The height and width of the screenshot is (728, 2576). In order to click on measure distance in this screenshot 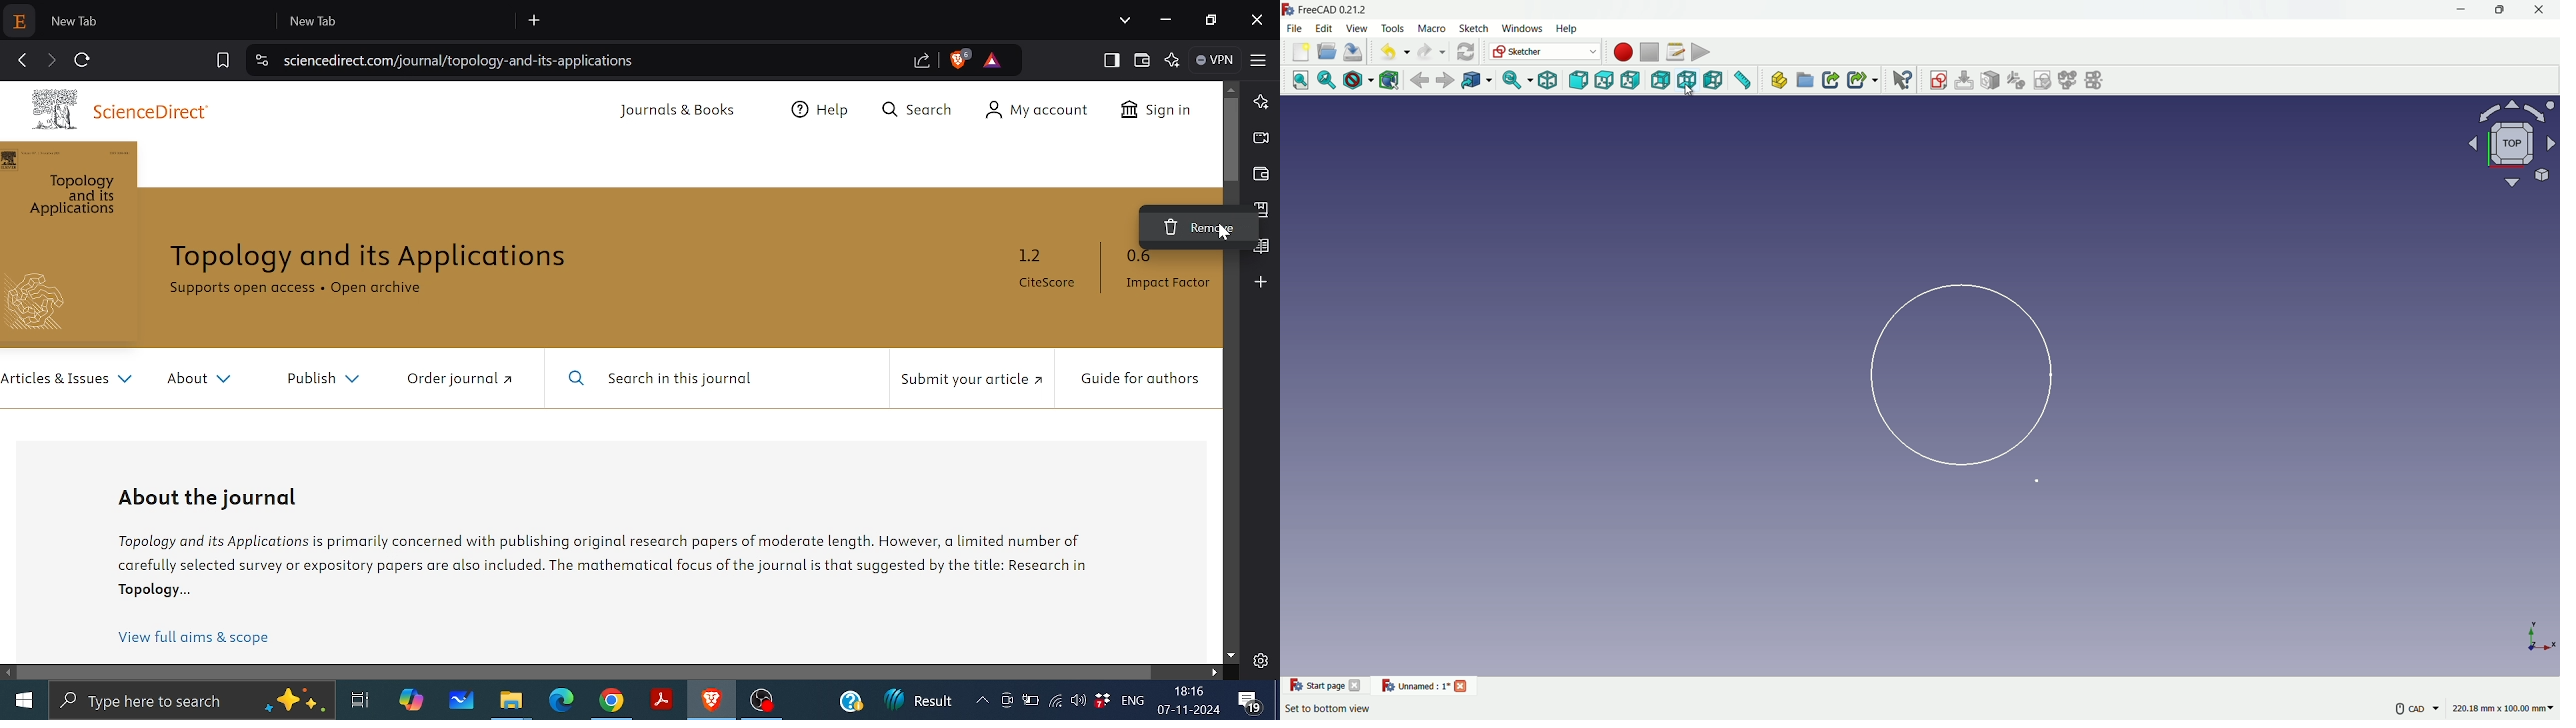, I will do `click(1745, 81)`.